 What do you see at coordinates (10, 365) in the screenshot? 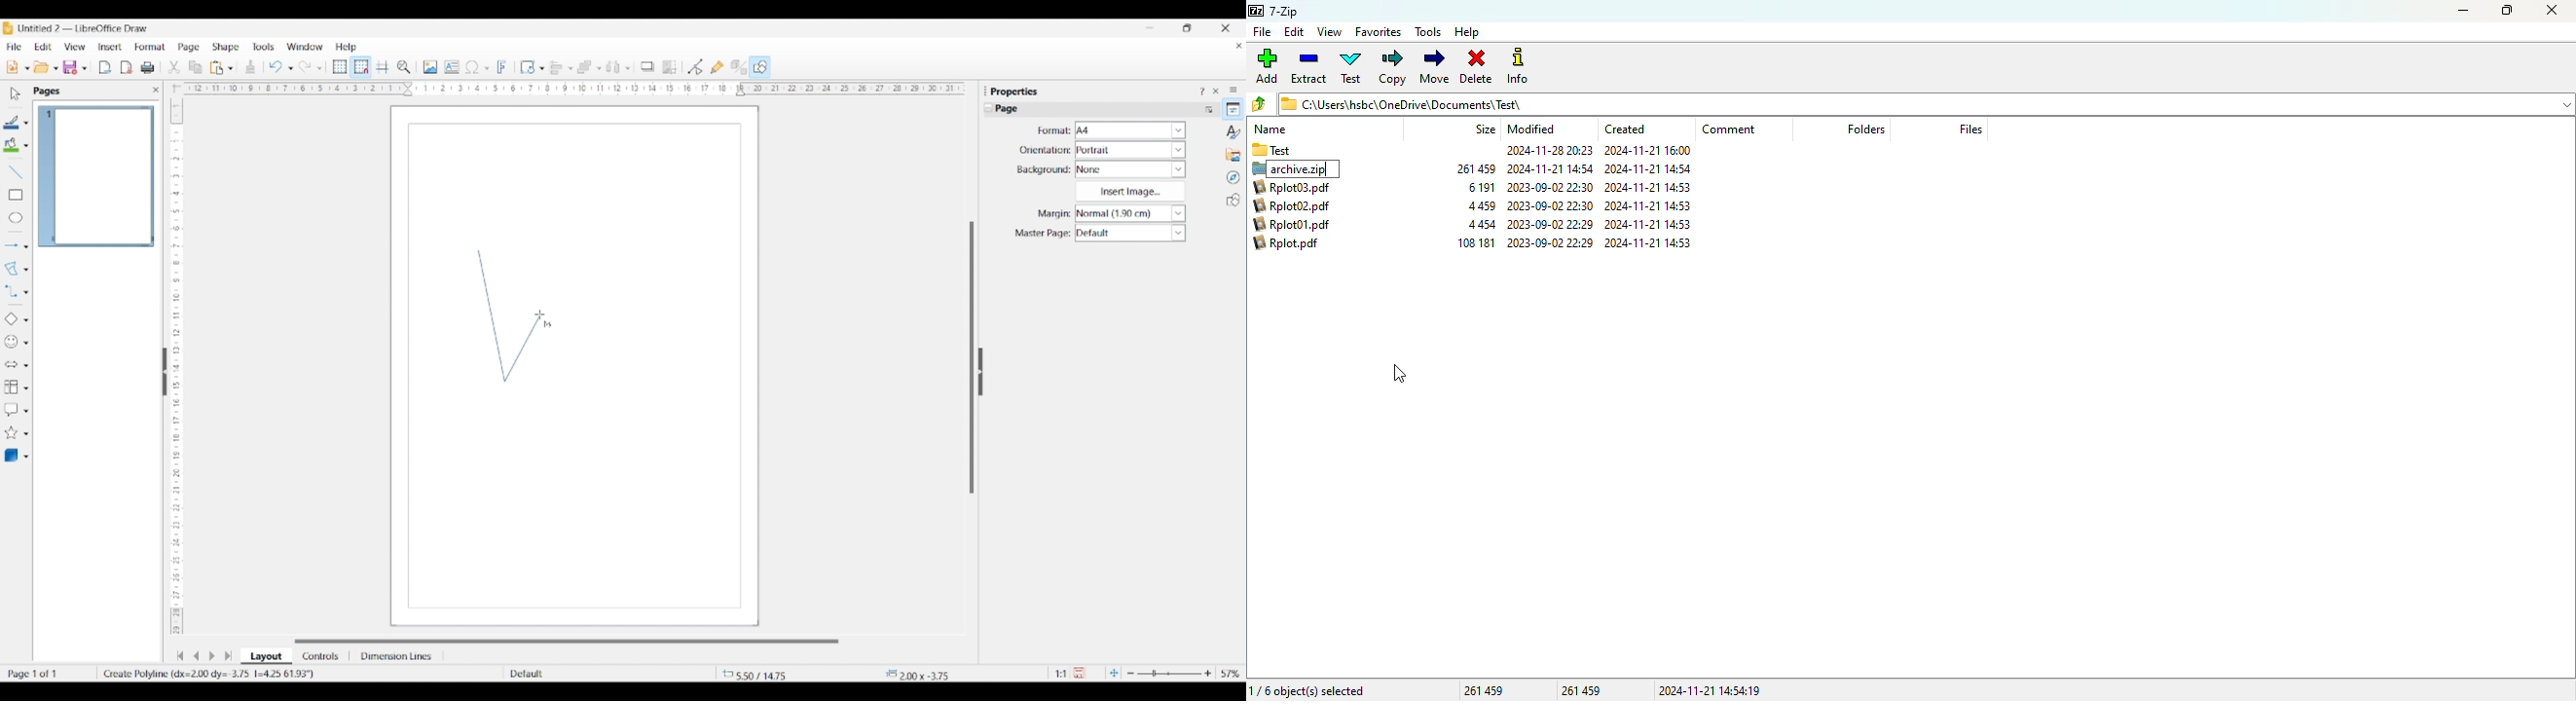
I see `Selected block arrow` at bounding box center [10, 365].